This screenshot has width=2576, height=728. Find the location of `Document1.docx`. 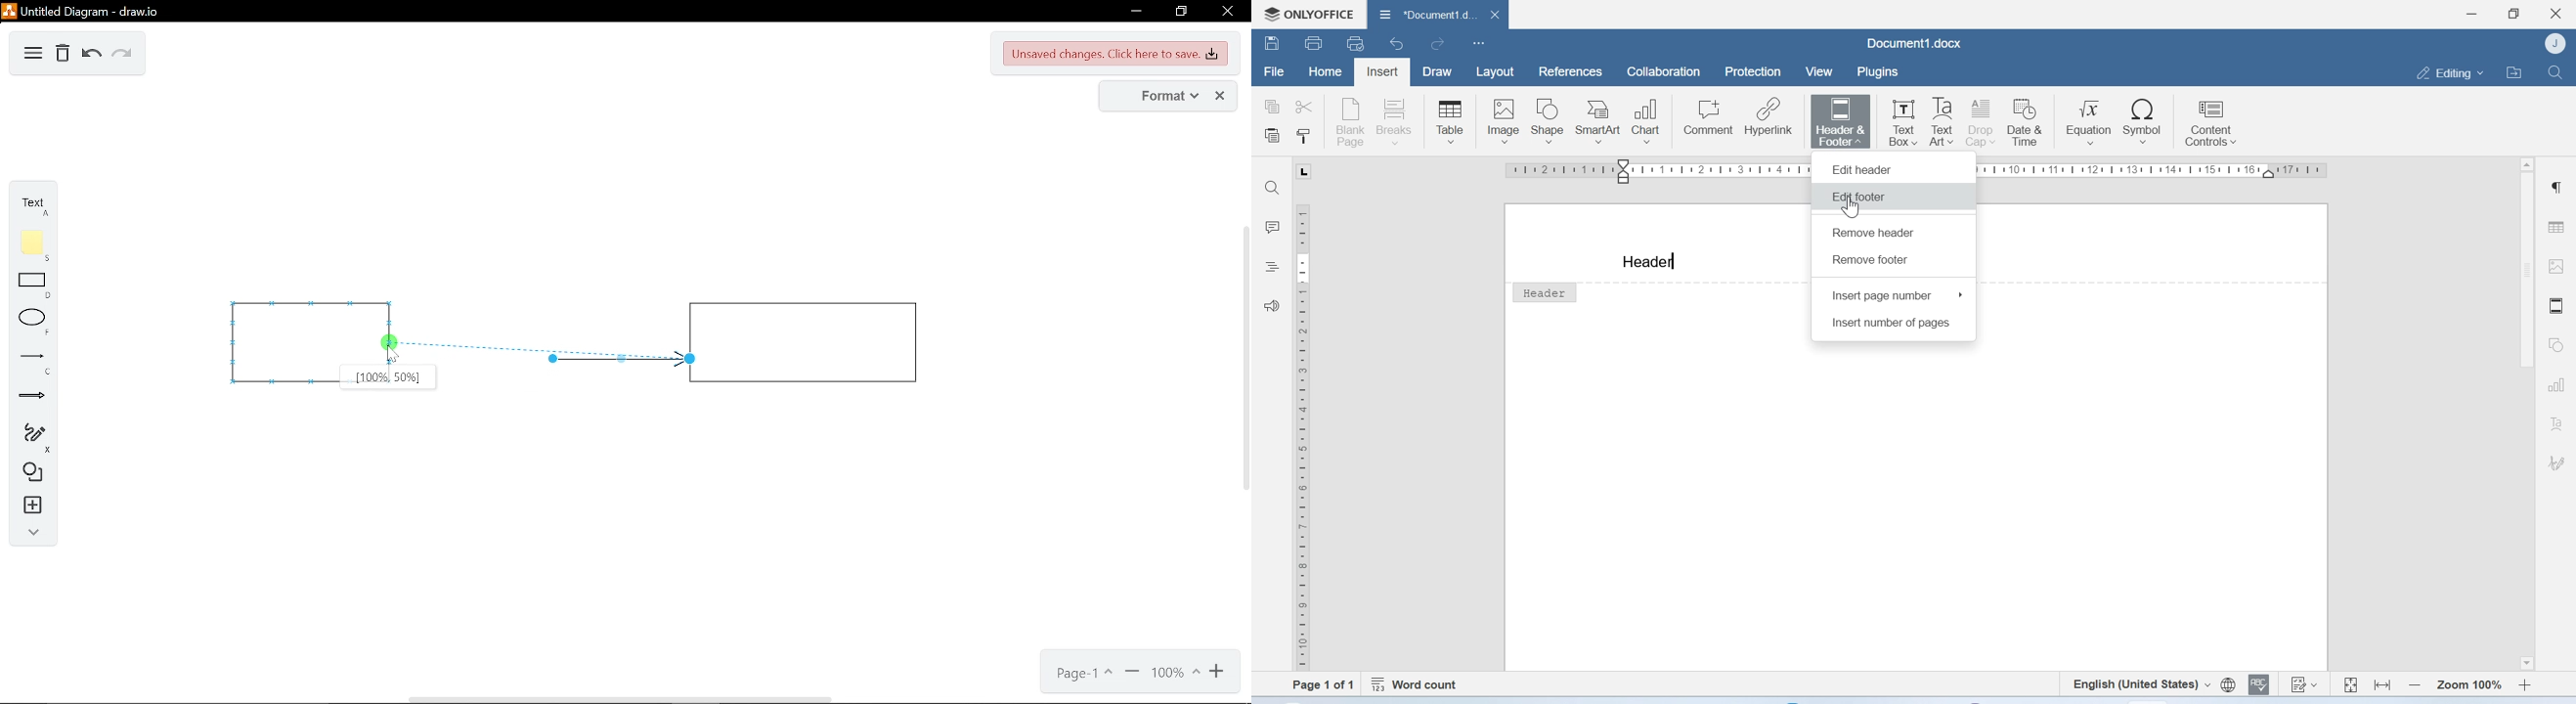

Document1.docx is located at coordinates (1914, 43).